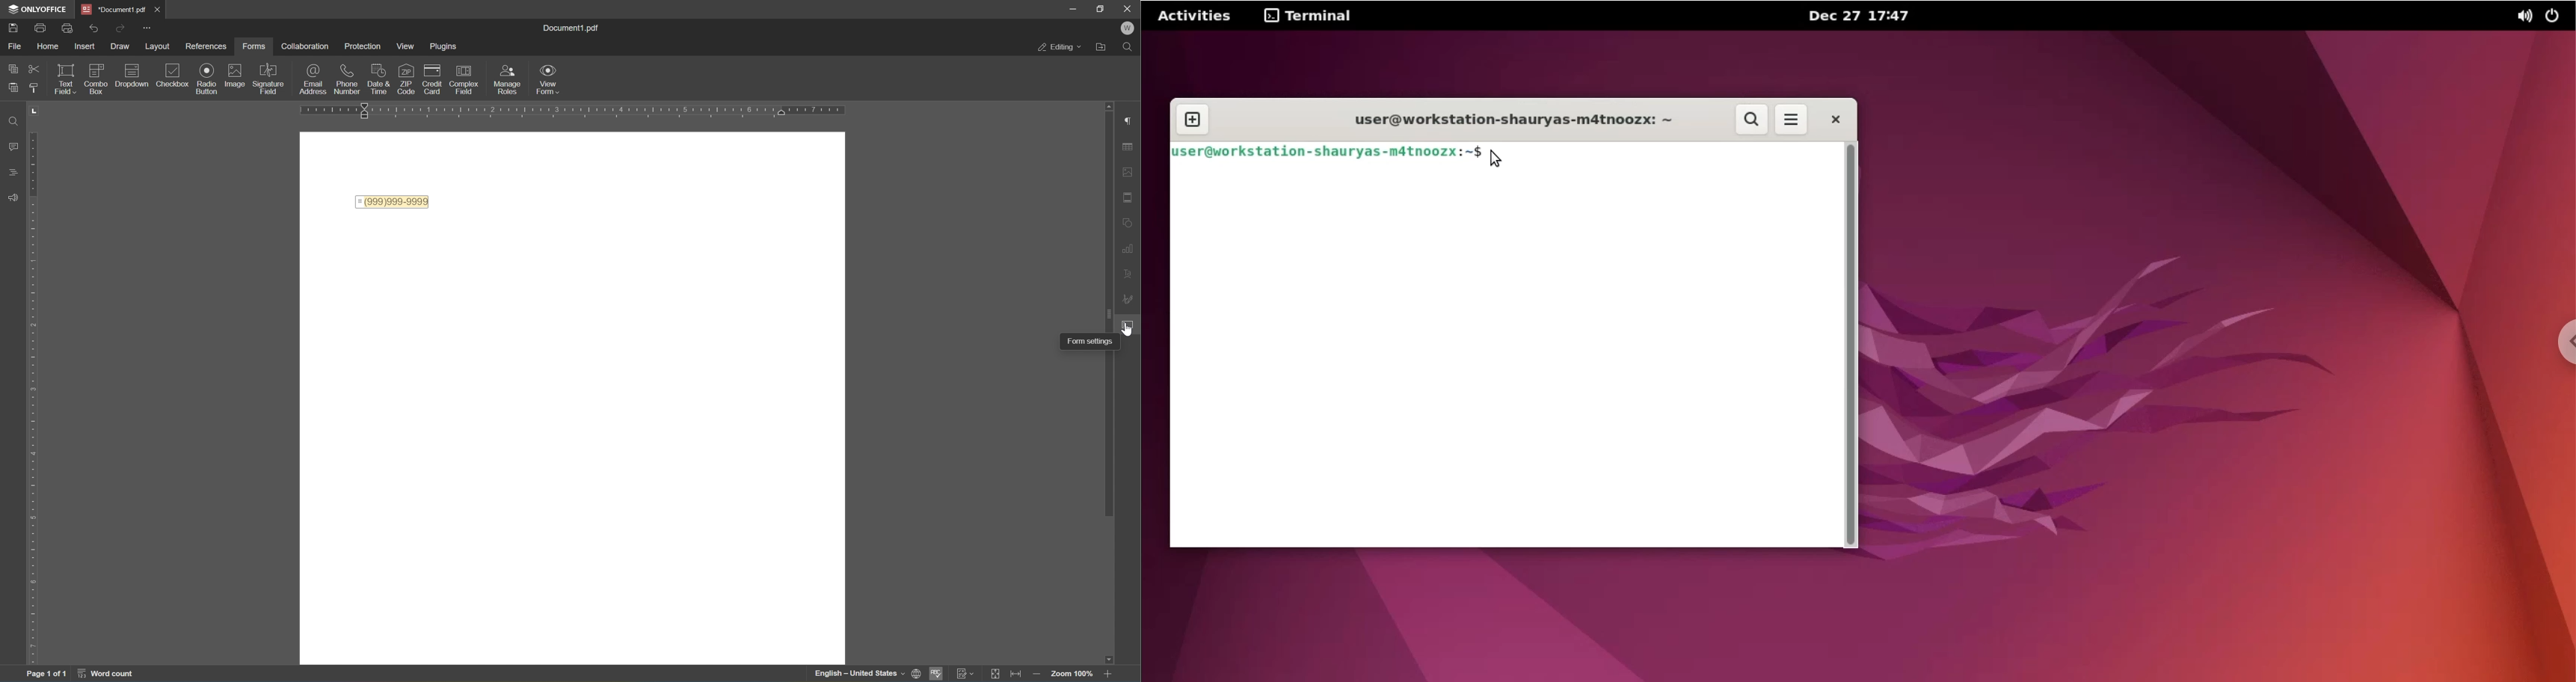 The image size is (2576, 700). Describe the element at coordinates (1075, 8) in the screenshot. I see `minimize` at that location.